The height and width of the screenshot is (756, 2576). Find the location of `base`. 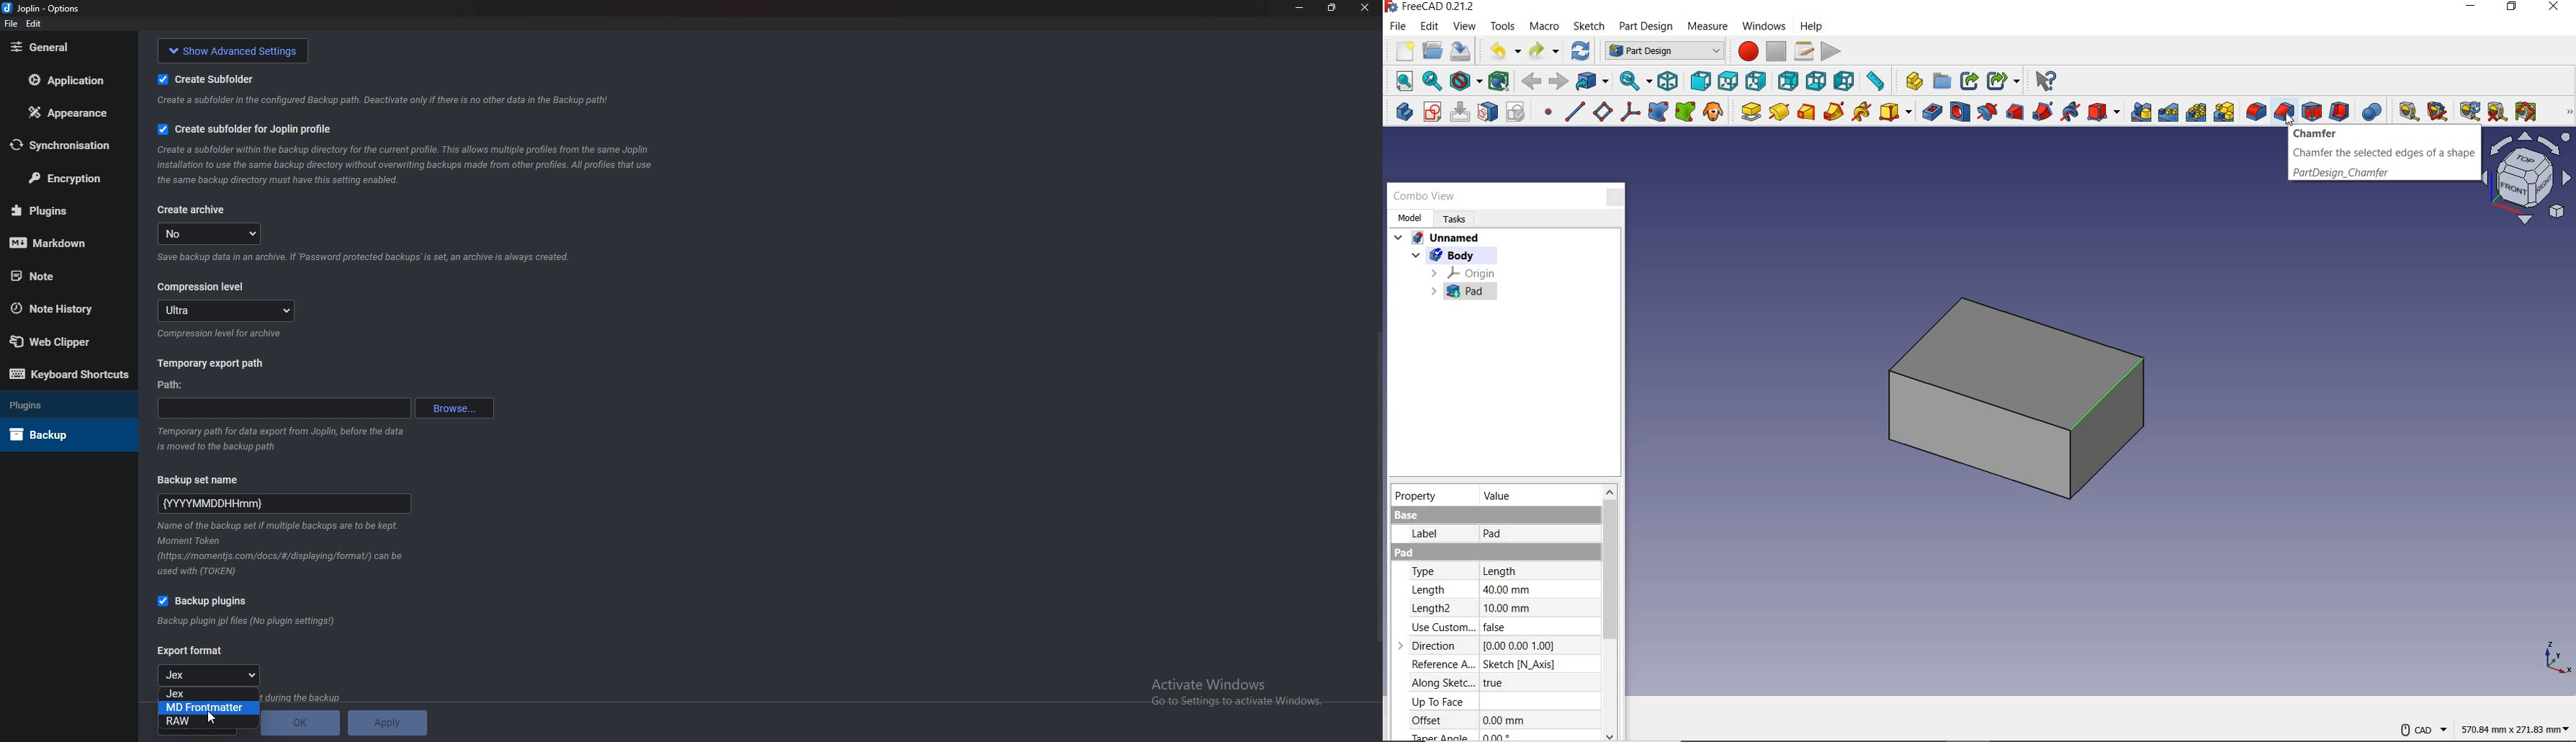

base is located at coordinates (1407, 516).